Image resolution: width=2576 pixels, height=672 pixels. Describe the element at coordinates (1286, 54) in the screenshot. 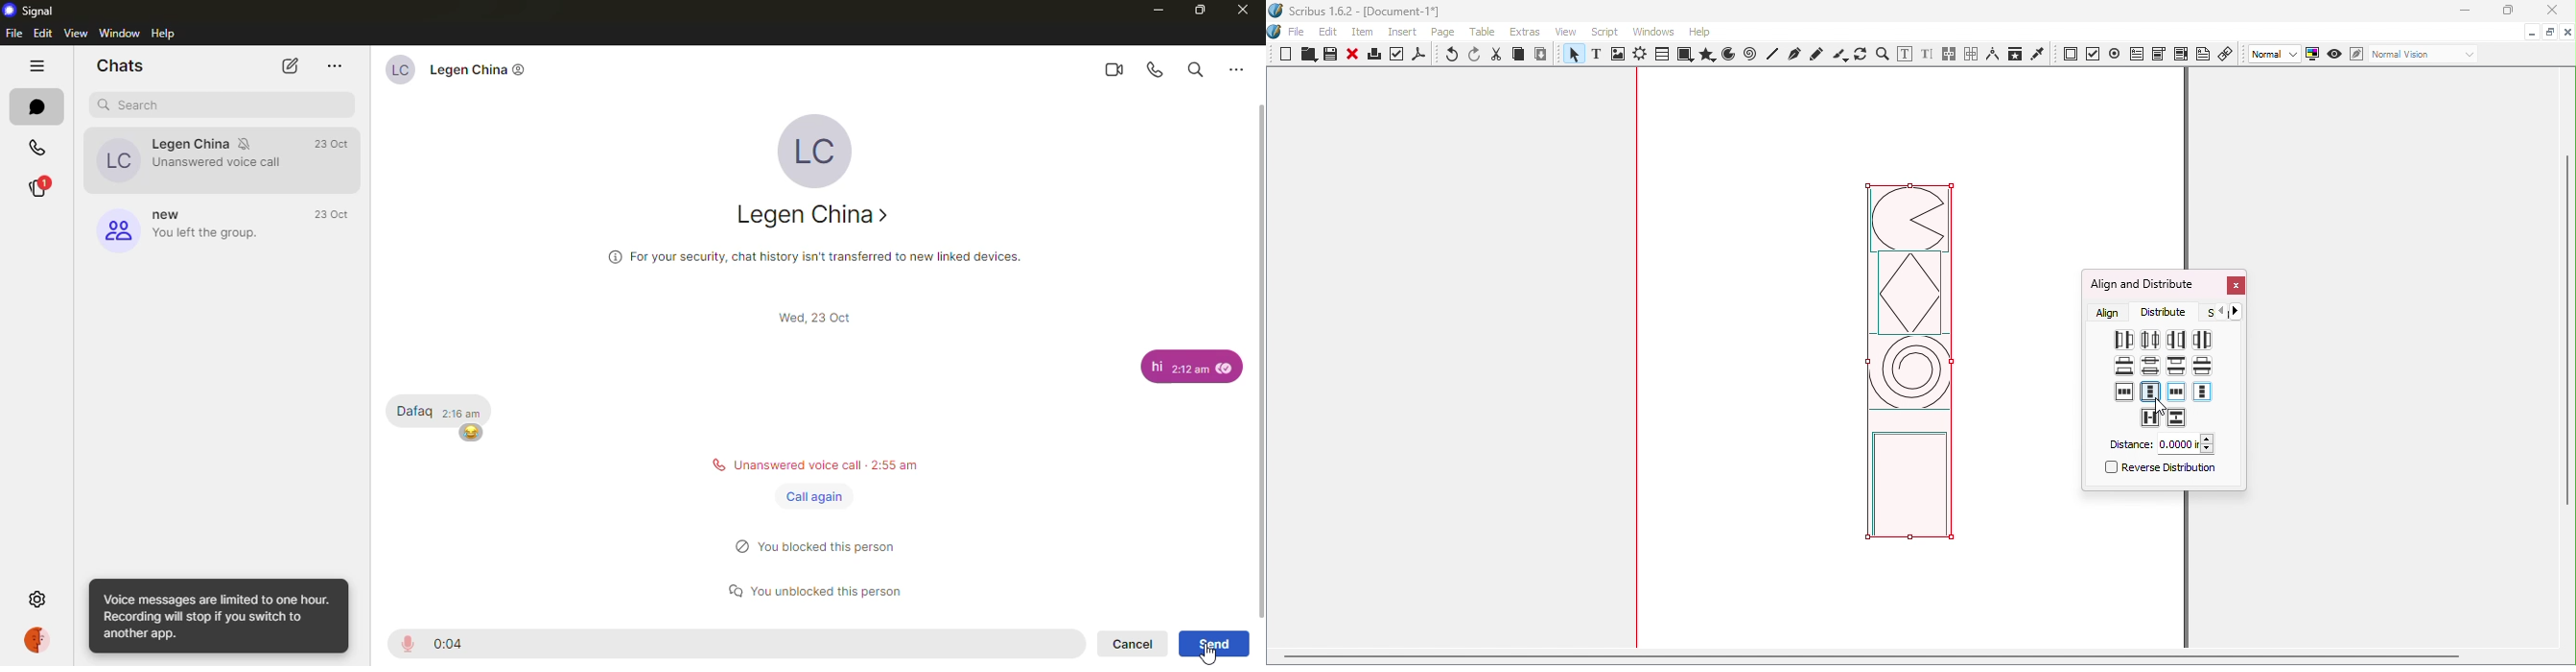

I see `New` at that location.